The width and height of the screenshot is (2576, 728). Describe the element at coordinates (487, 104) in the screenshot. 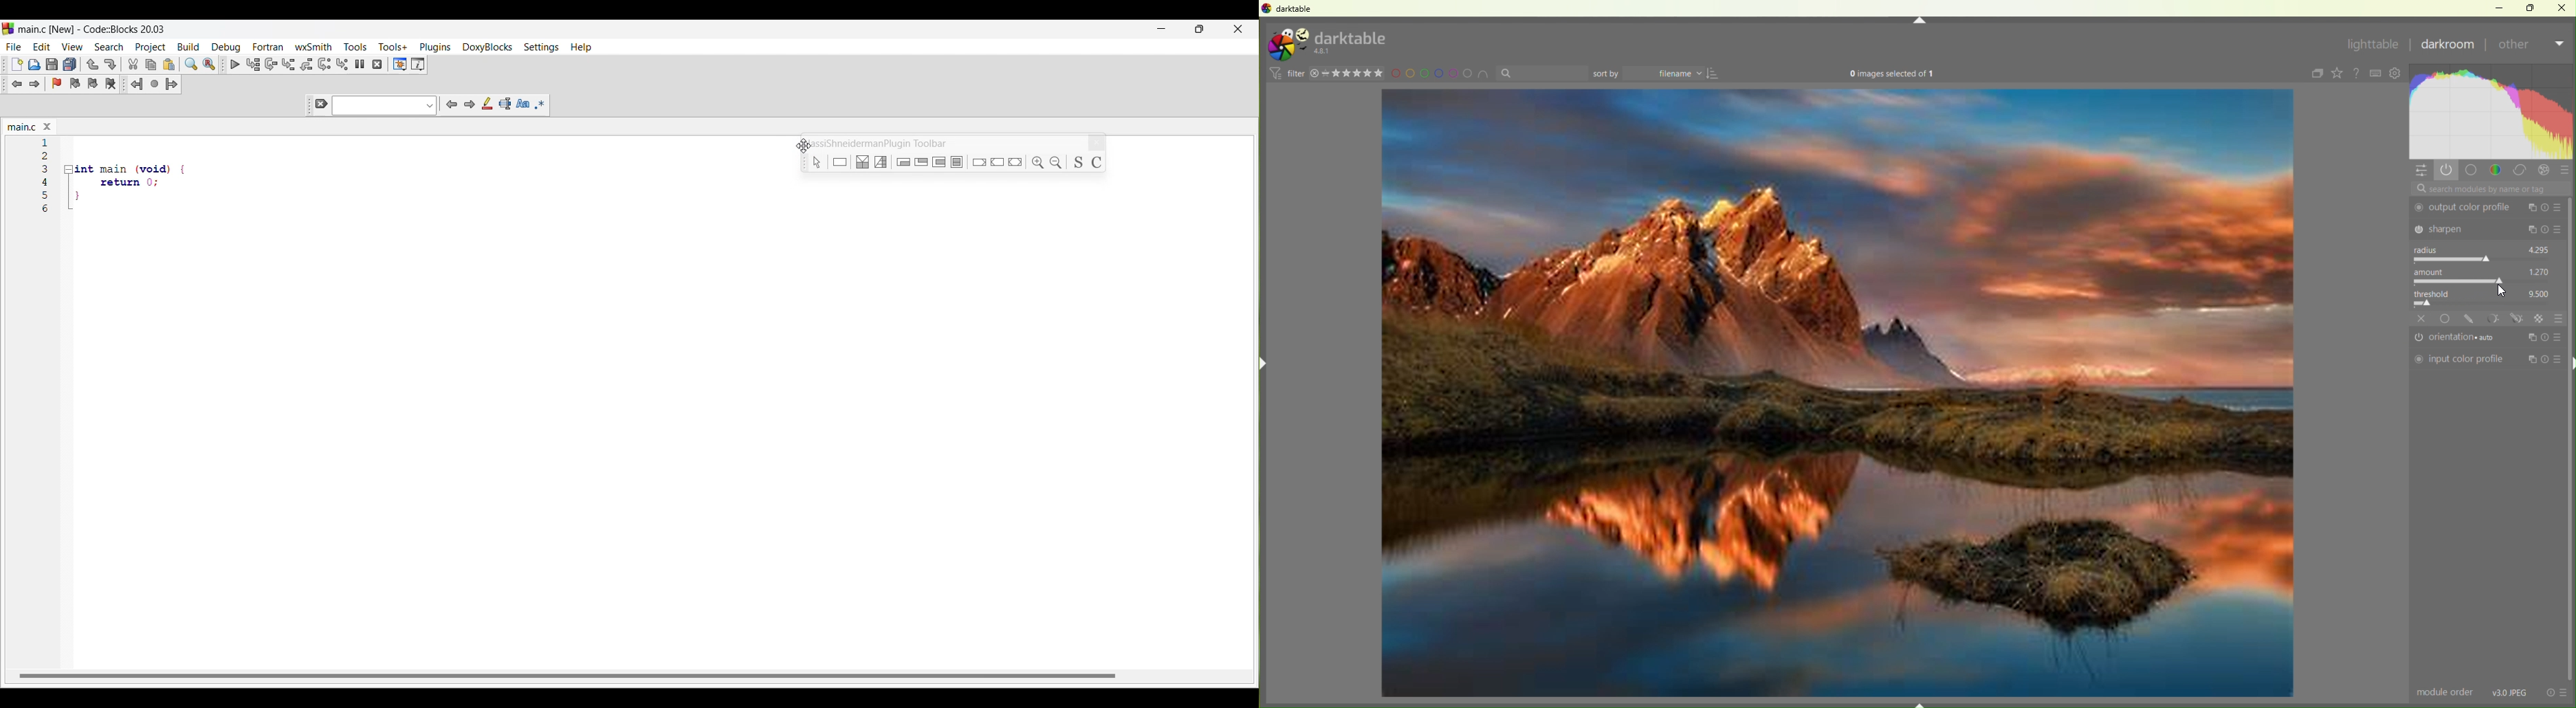

I see `Highlight` at that location.